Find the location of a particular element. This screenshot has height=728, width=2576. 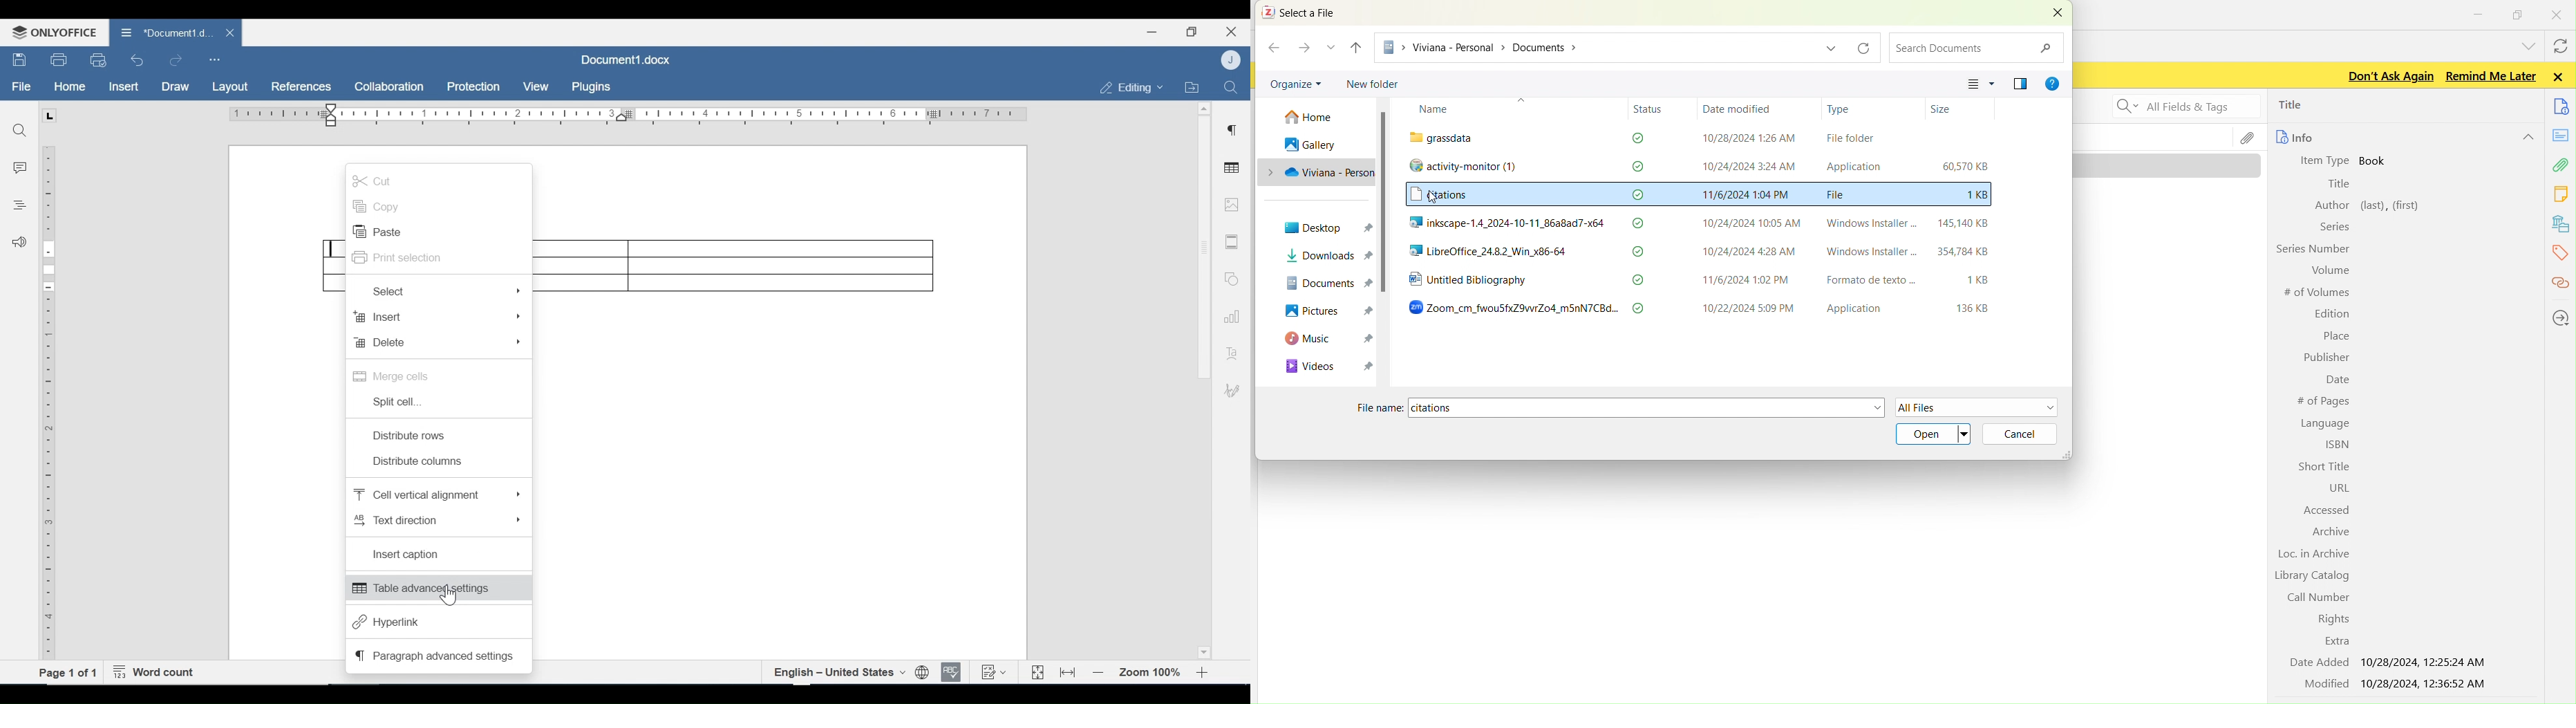

GER HELP is located at coordinates (2057, 83).